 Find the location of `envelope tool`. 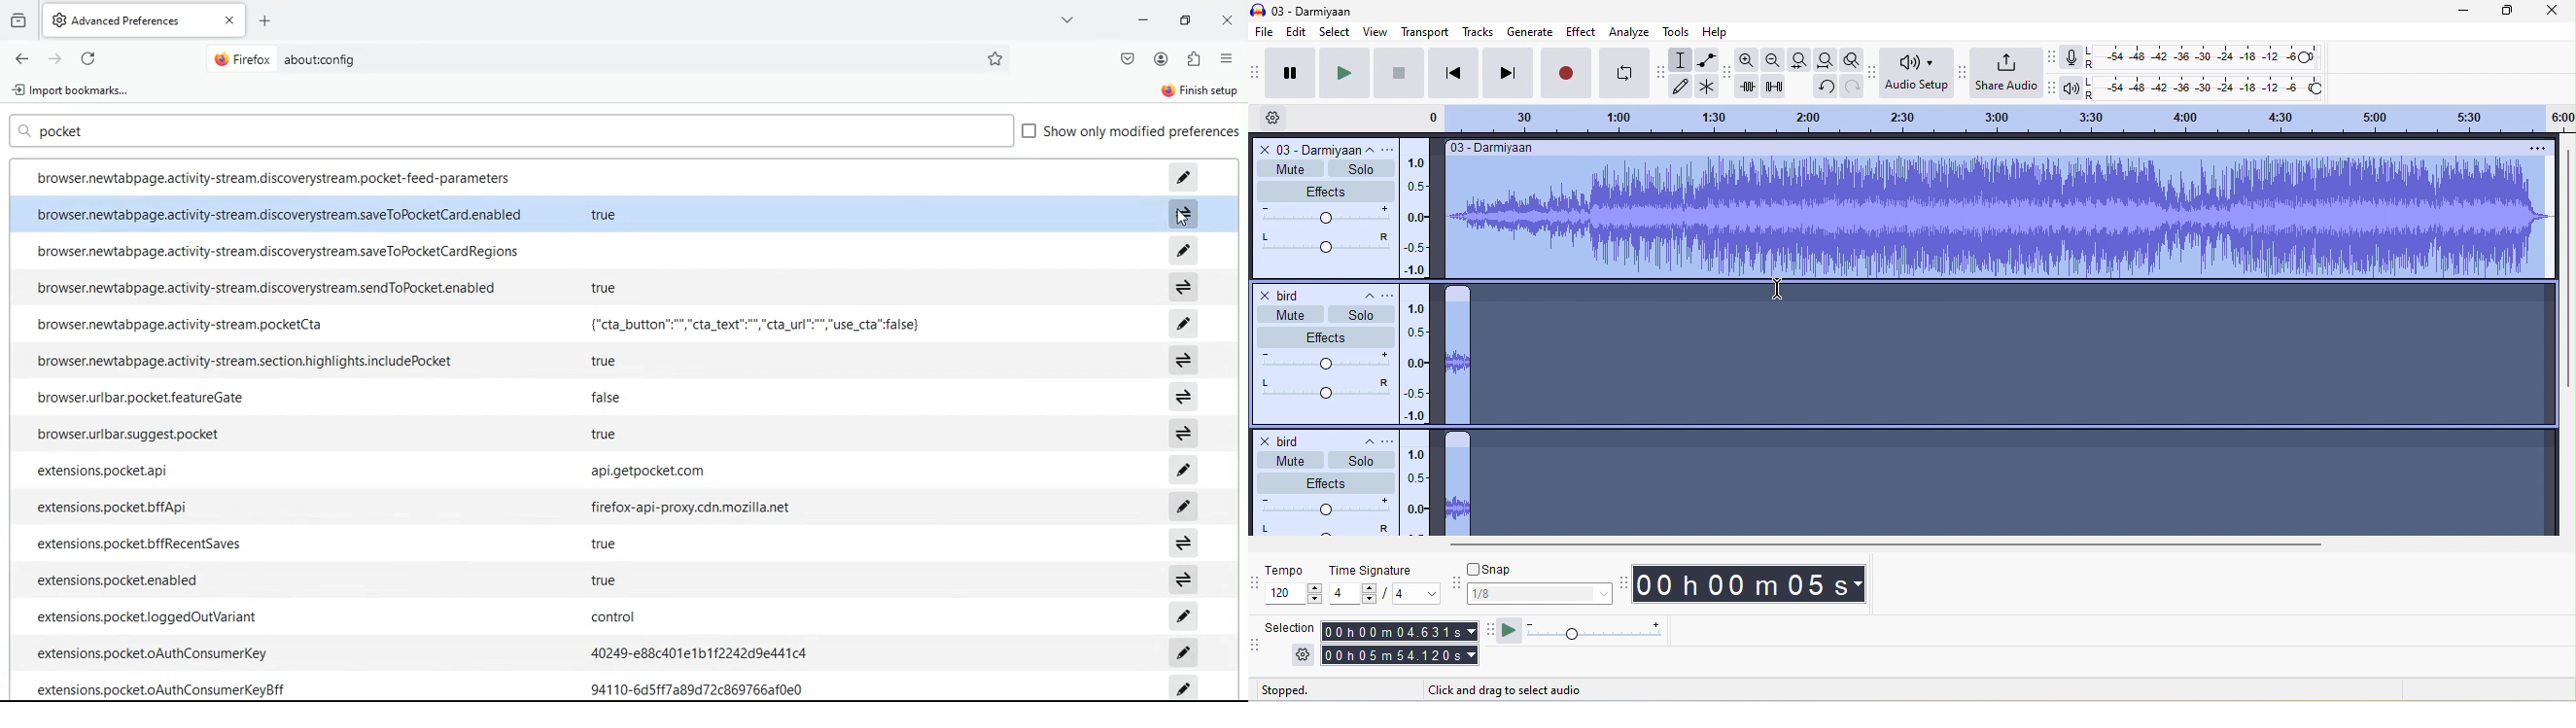

envelope tool is located at coordinates (1708, 58).